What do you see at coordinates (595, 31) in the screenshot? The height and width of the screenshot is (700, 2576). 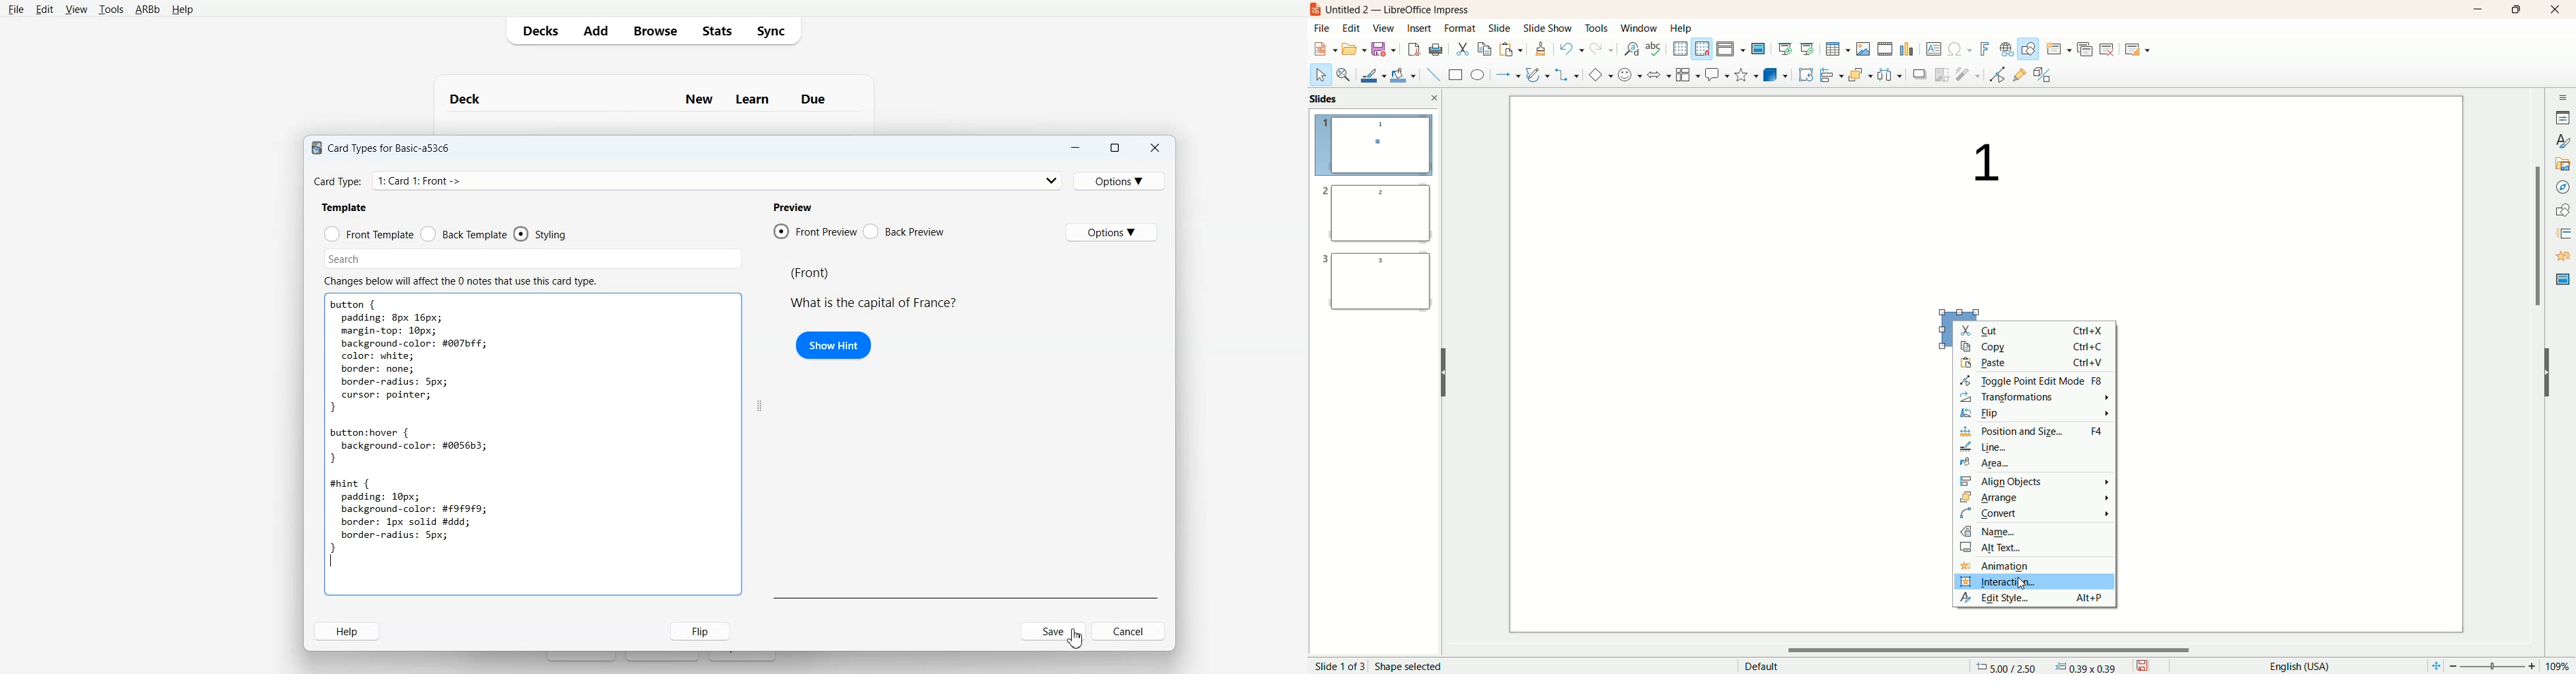 I see `Add` at bounding box center [595, 31].